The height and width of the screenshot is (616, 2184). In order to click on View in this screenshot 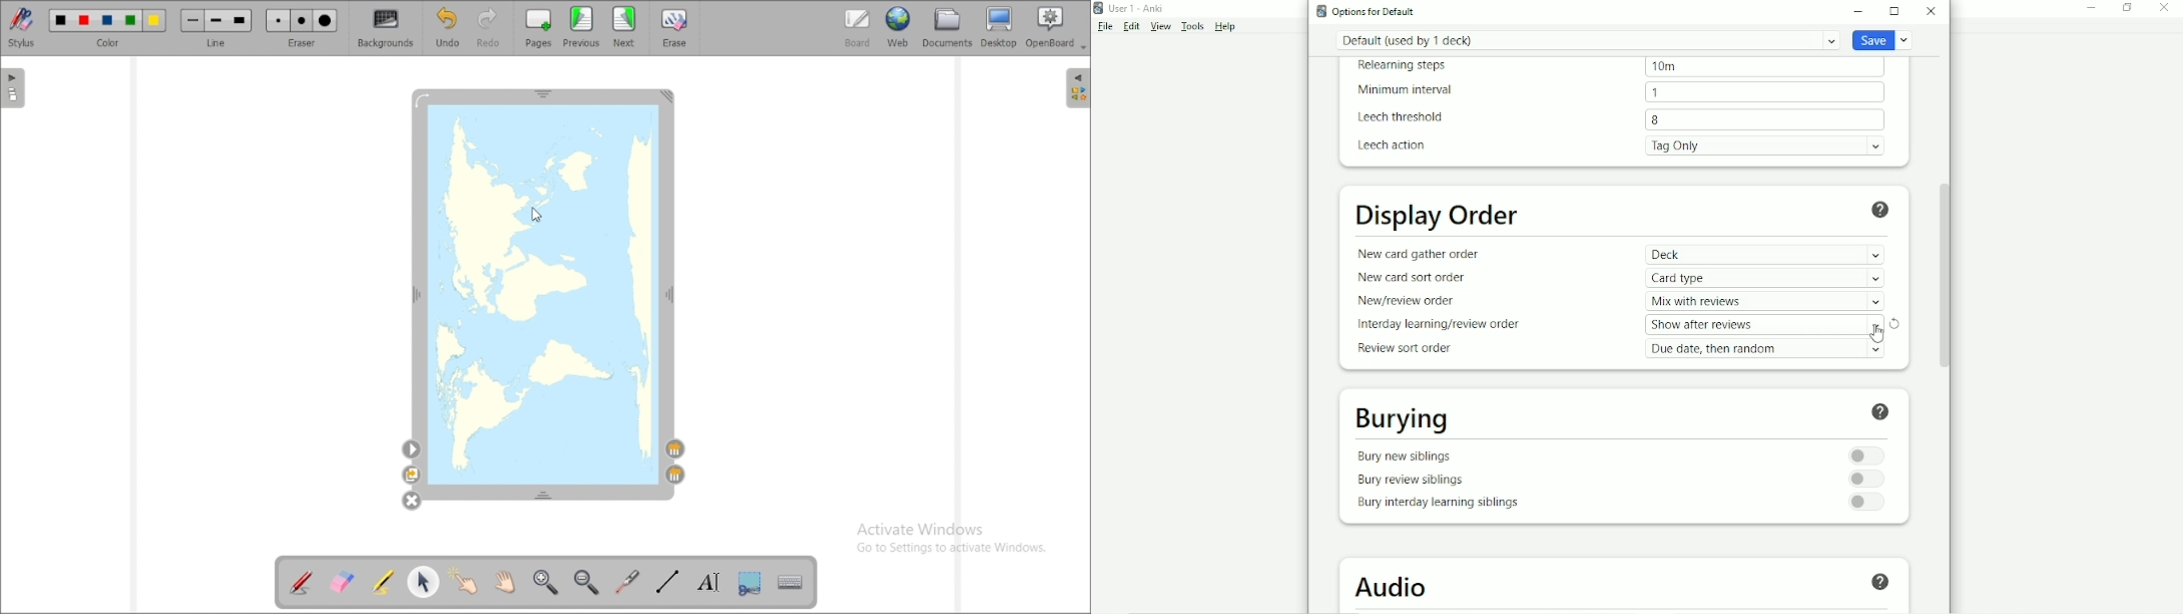, I will do `click(1160, 27)`.